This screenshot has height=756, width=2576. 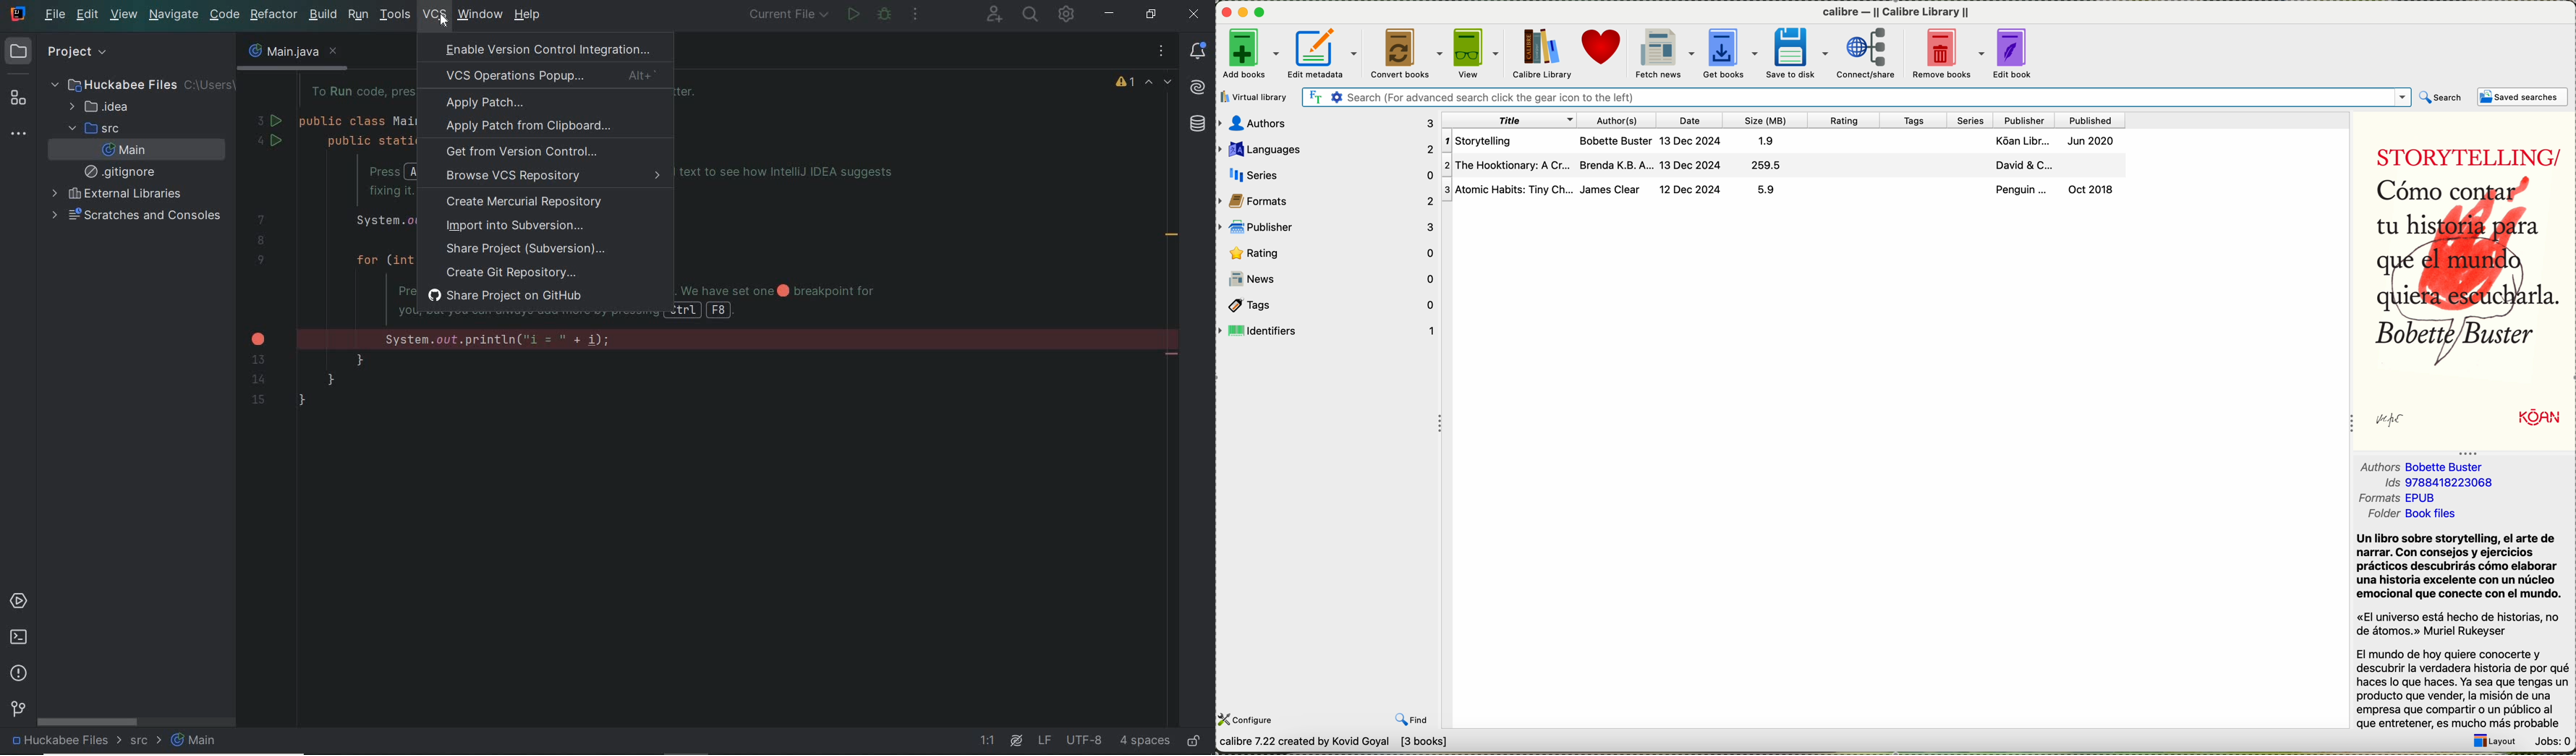 I want to click on Oct 2018, so click(x=2101, y=189).